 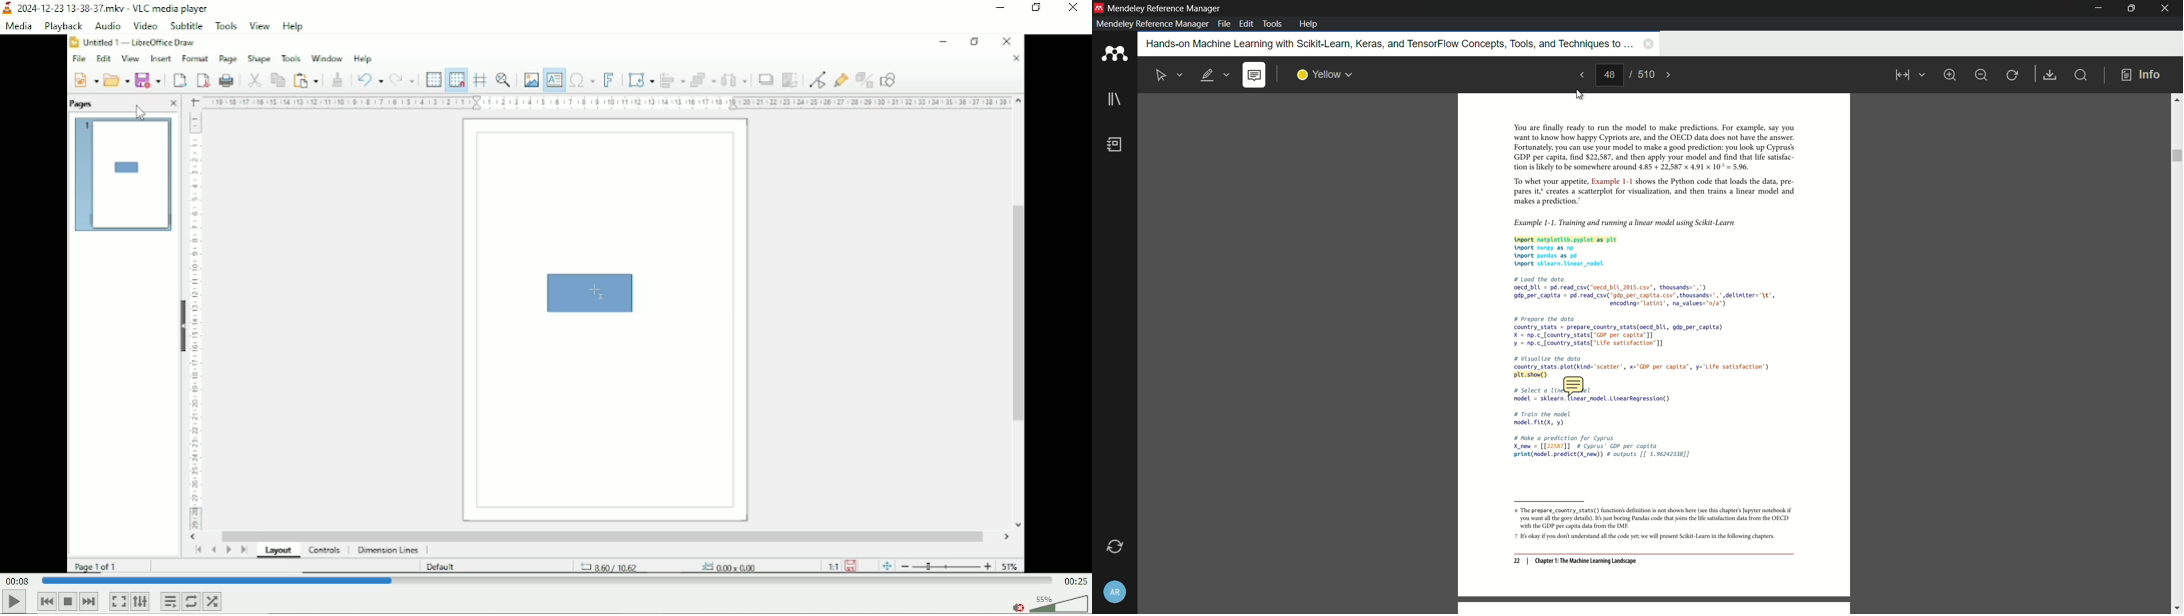 I want to click on scroll bar, so click(x=2176, y=156).